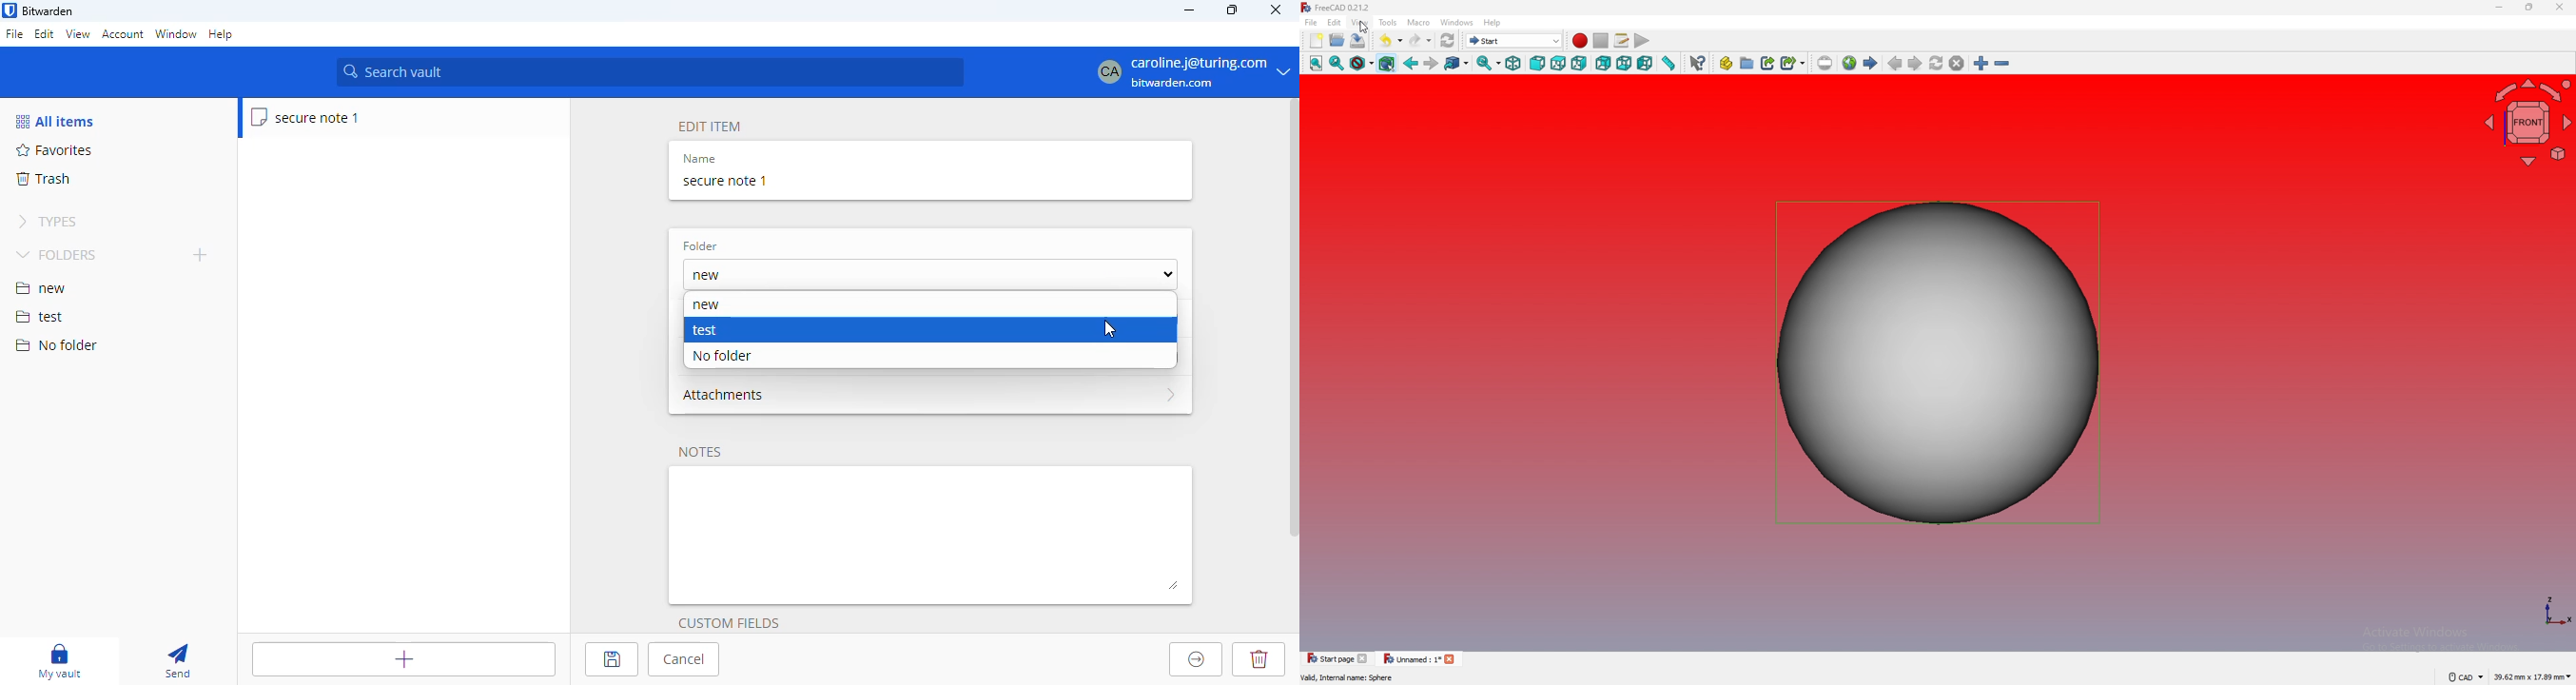  Describe the element at coordinates (1337, 658) in the screenshot. I see `tab 1` at that location.